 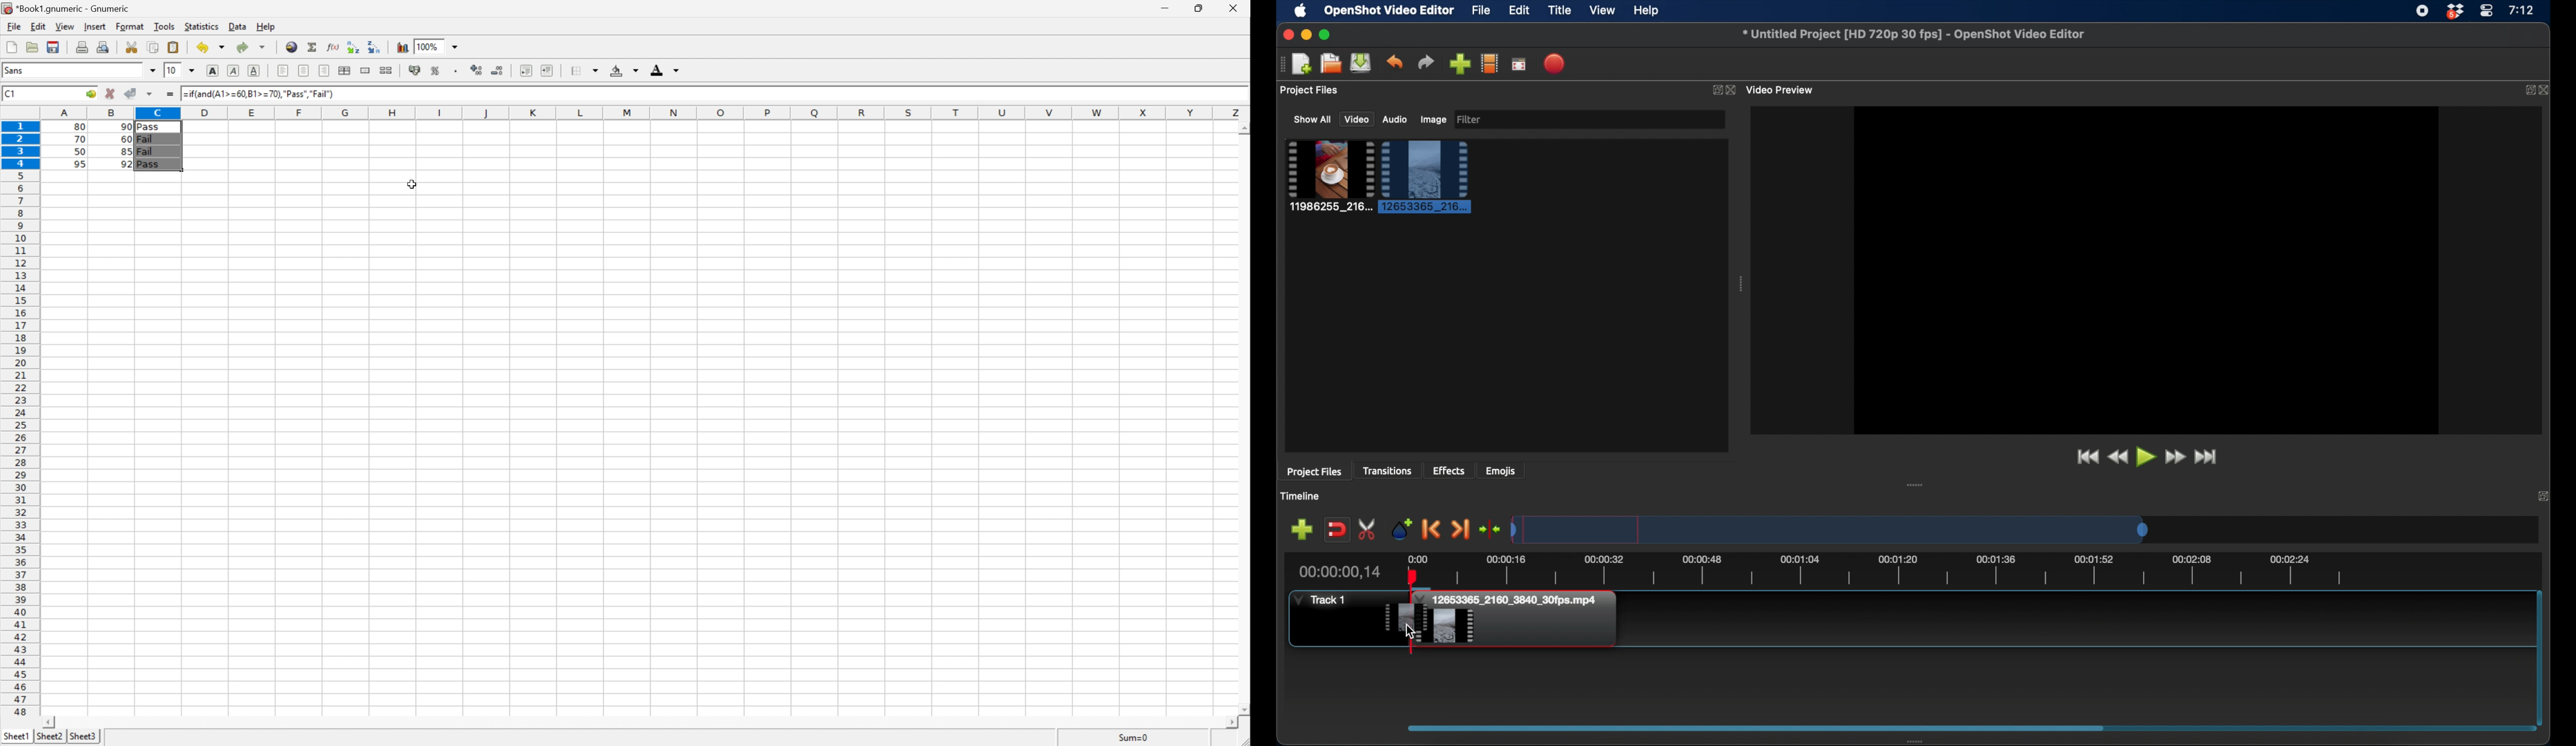 I want to click on Paste the clipboard, so click(x=174, y=48).